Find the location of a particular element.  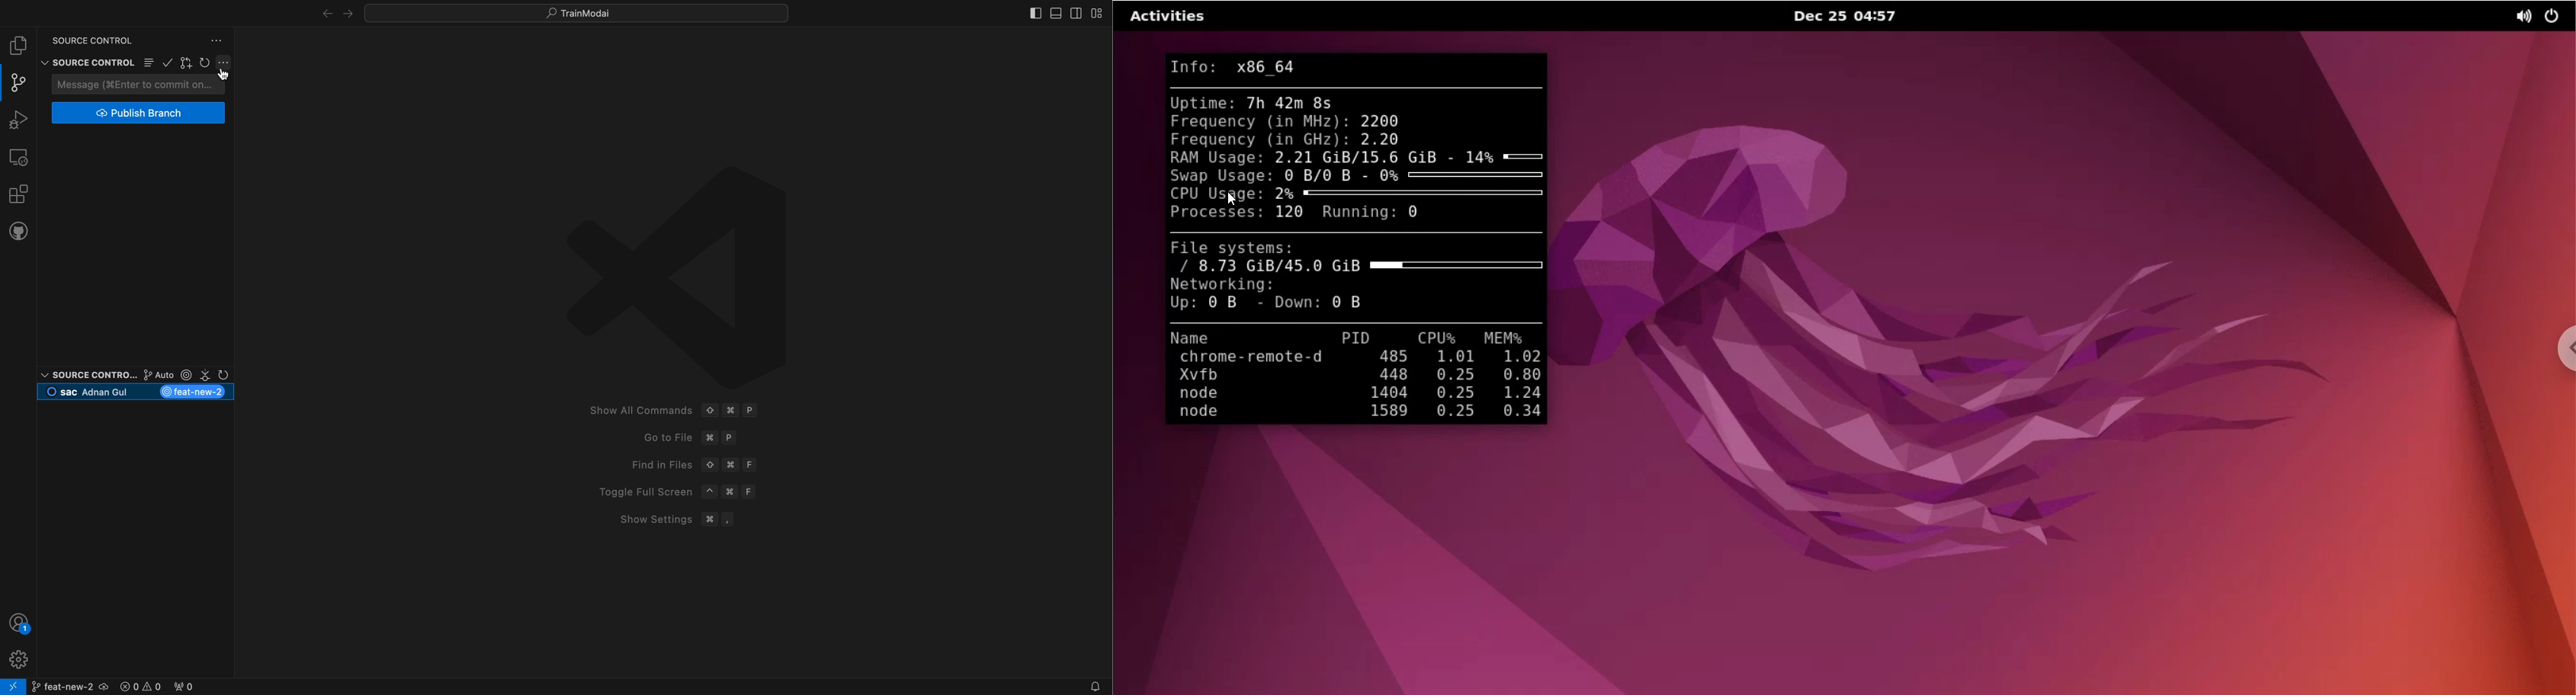

debugger is located at coordinates (18, 118).